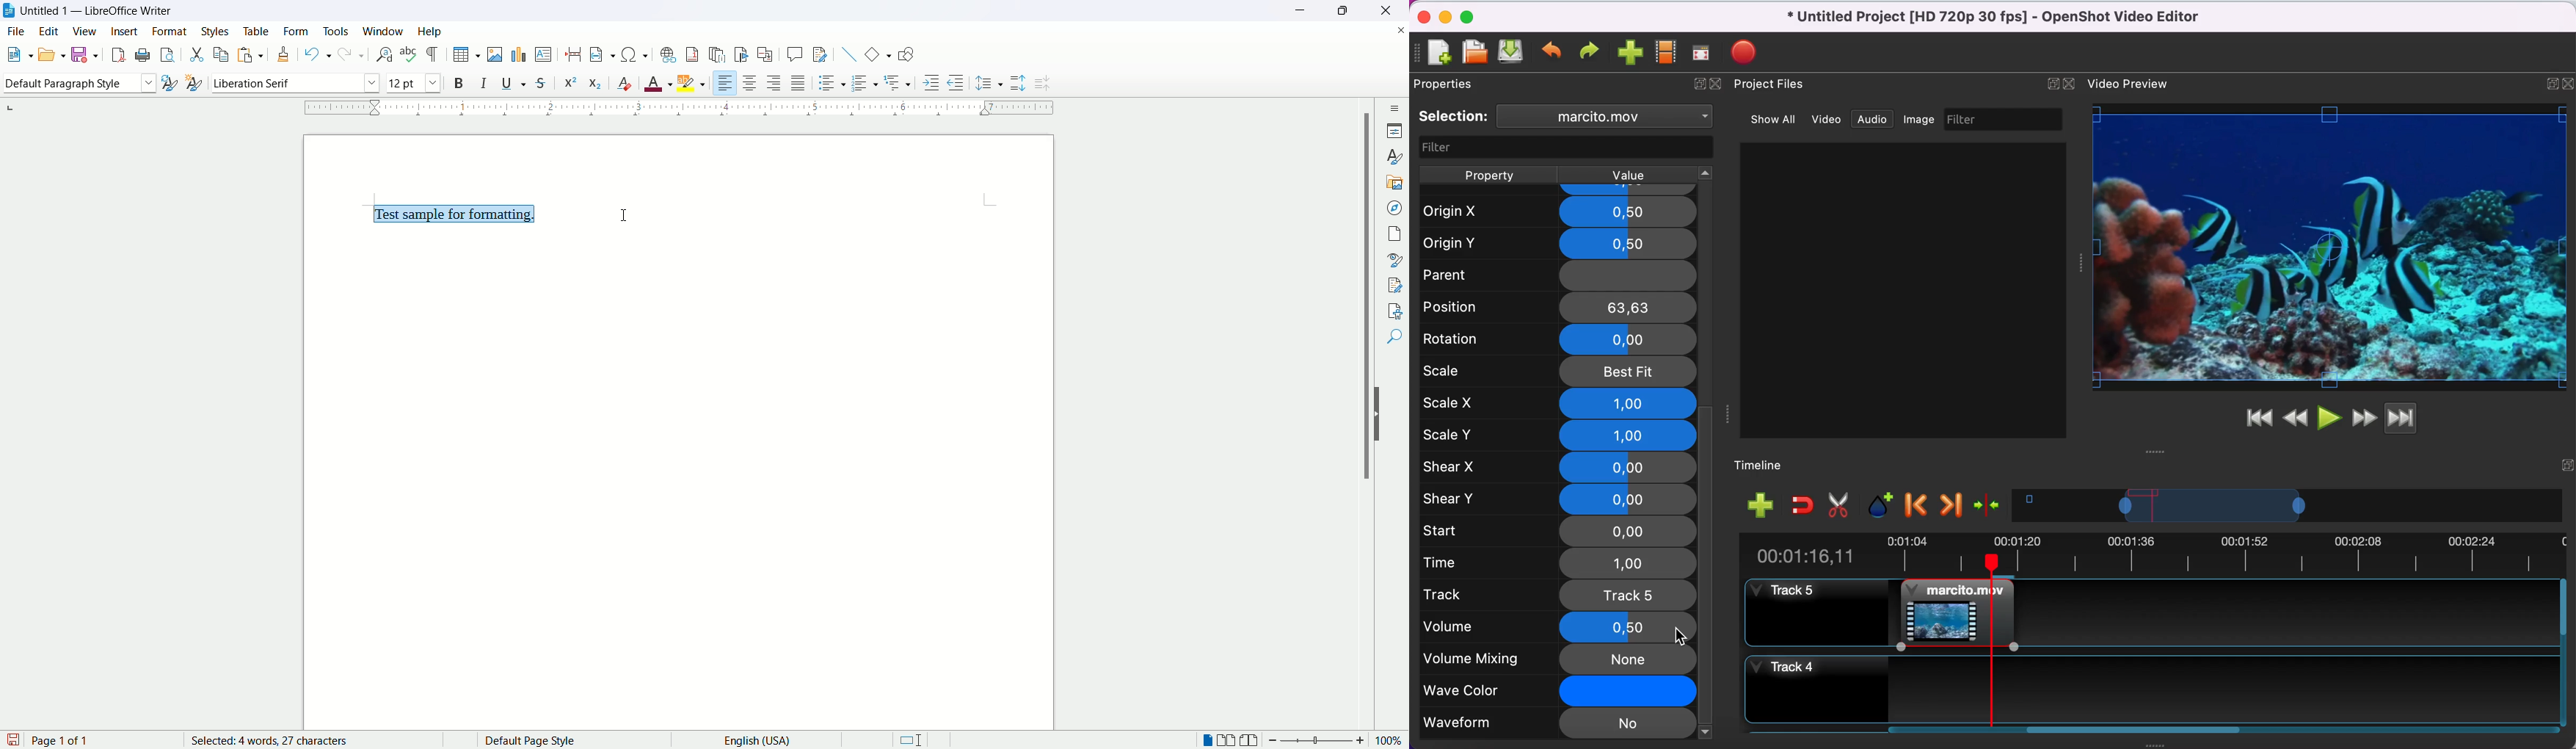 The width and height of the screenshot is (2576, 756). I want to click on font name, so click(296, 83).